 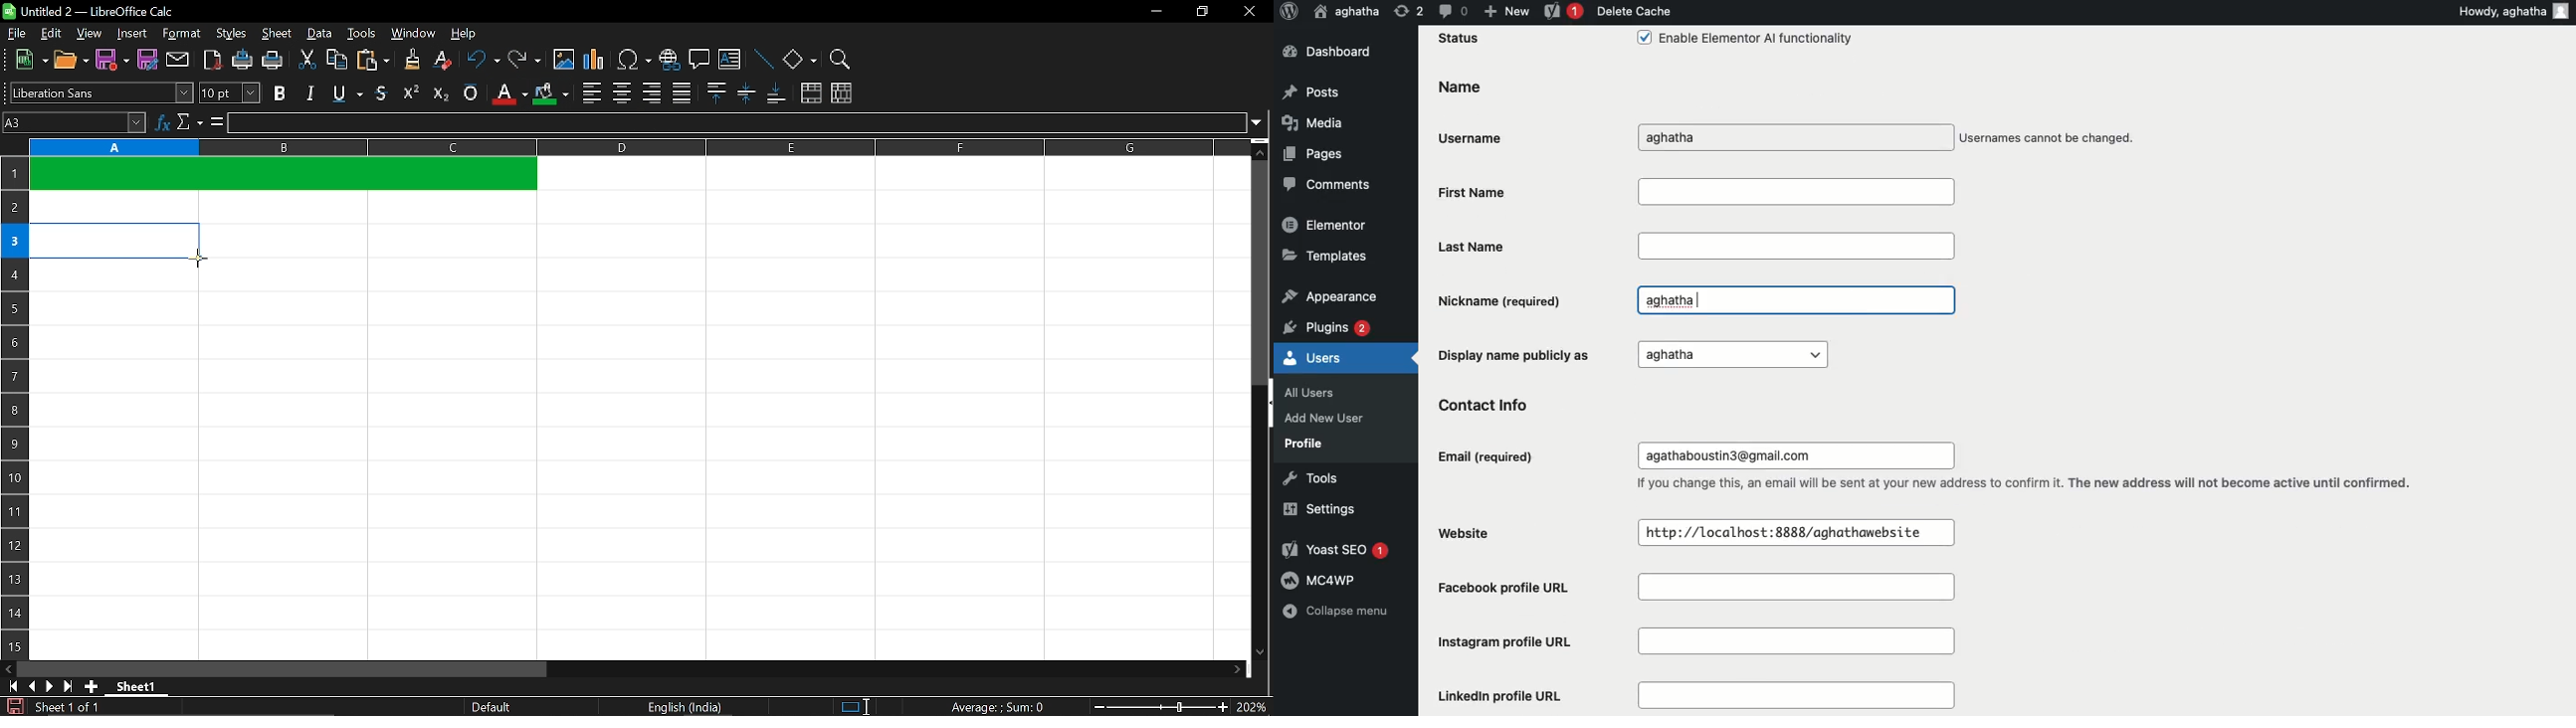 I want to click on text color, so click(x=507, y=93).